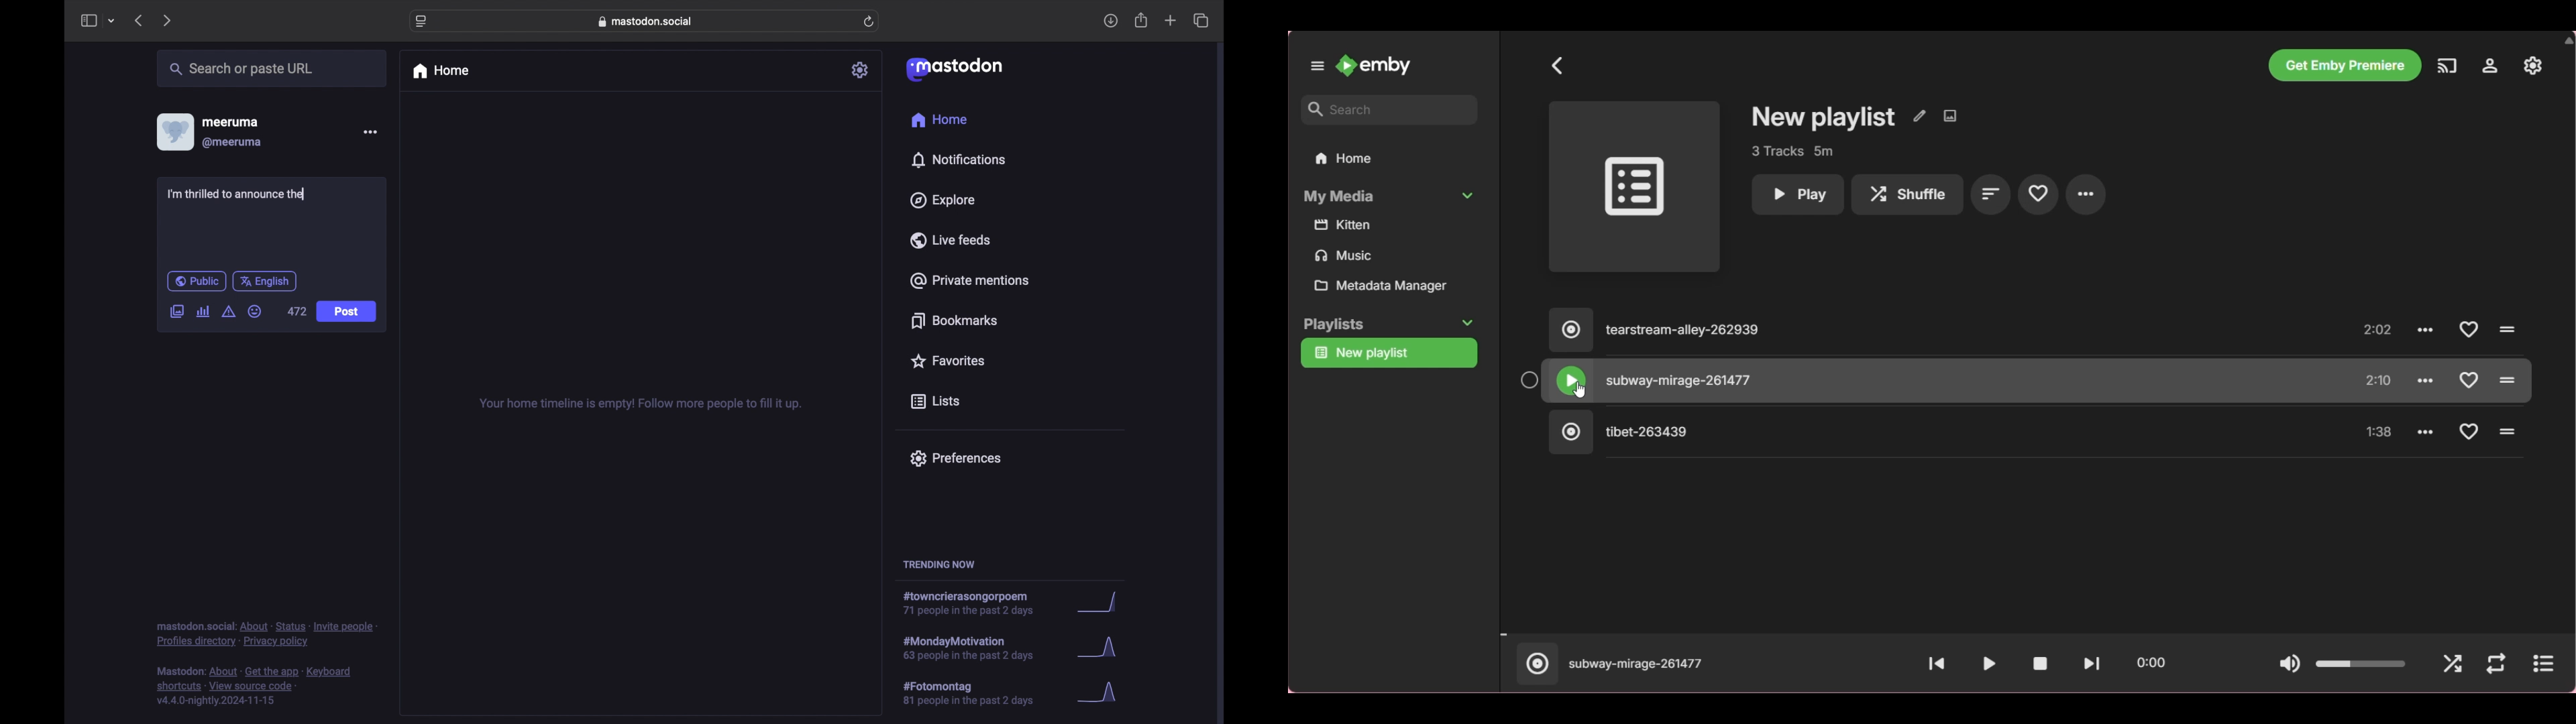 The width and height of the screenshot is (2576, 728). Describe the element at coordinates (421, 22) in the screenshot. I see `website settings` at that location.